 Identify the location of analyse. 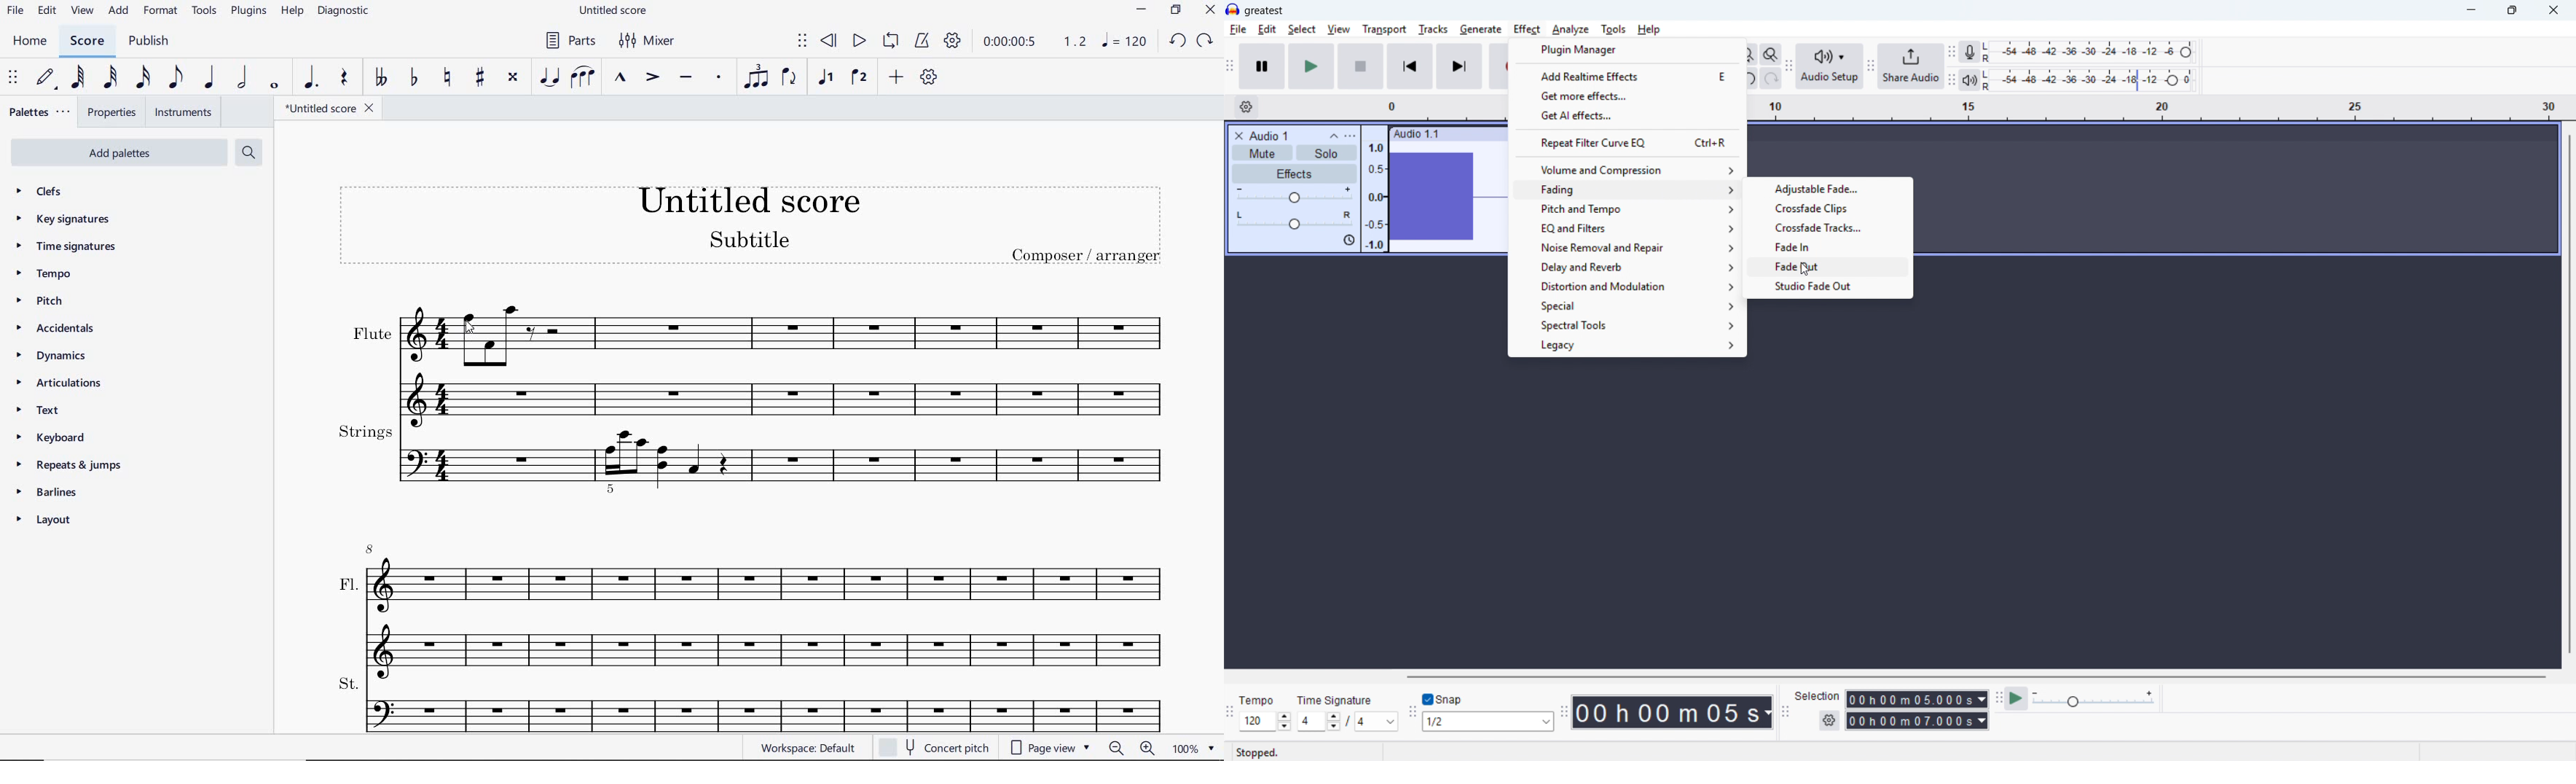
(1570, 30).